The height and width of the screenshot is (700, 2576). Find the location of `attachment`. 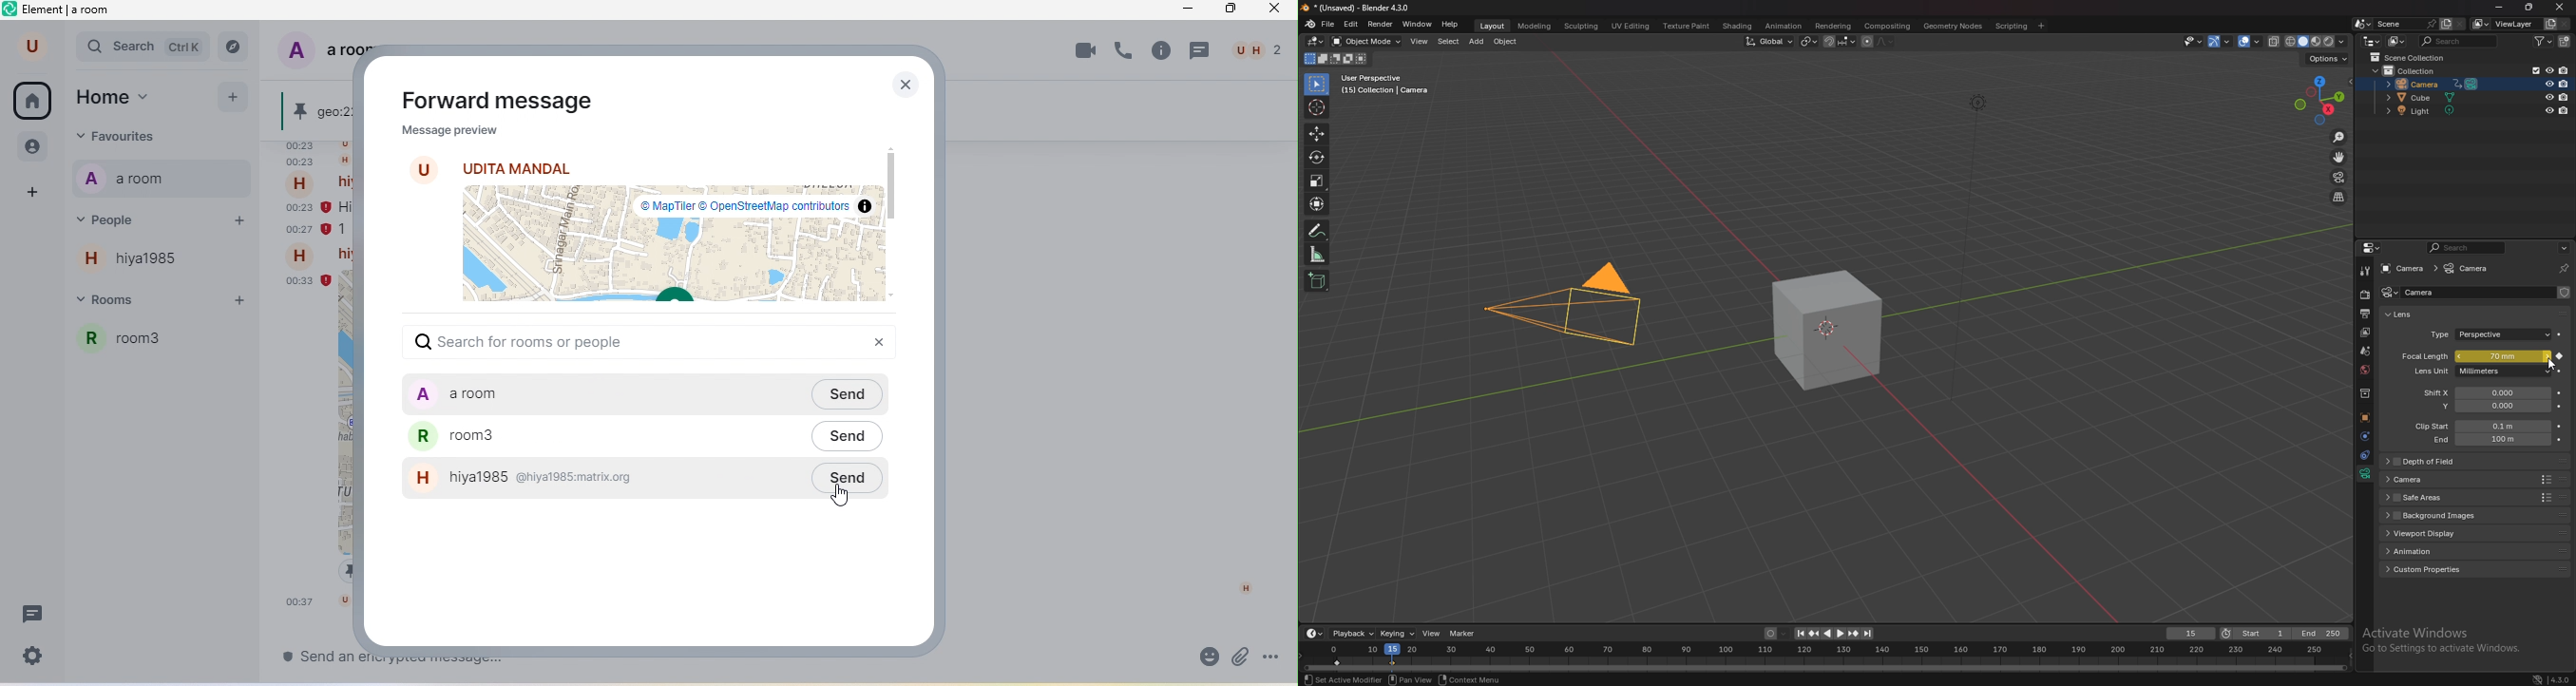

attachment is located at coordinates (1240, 656).